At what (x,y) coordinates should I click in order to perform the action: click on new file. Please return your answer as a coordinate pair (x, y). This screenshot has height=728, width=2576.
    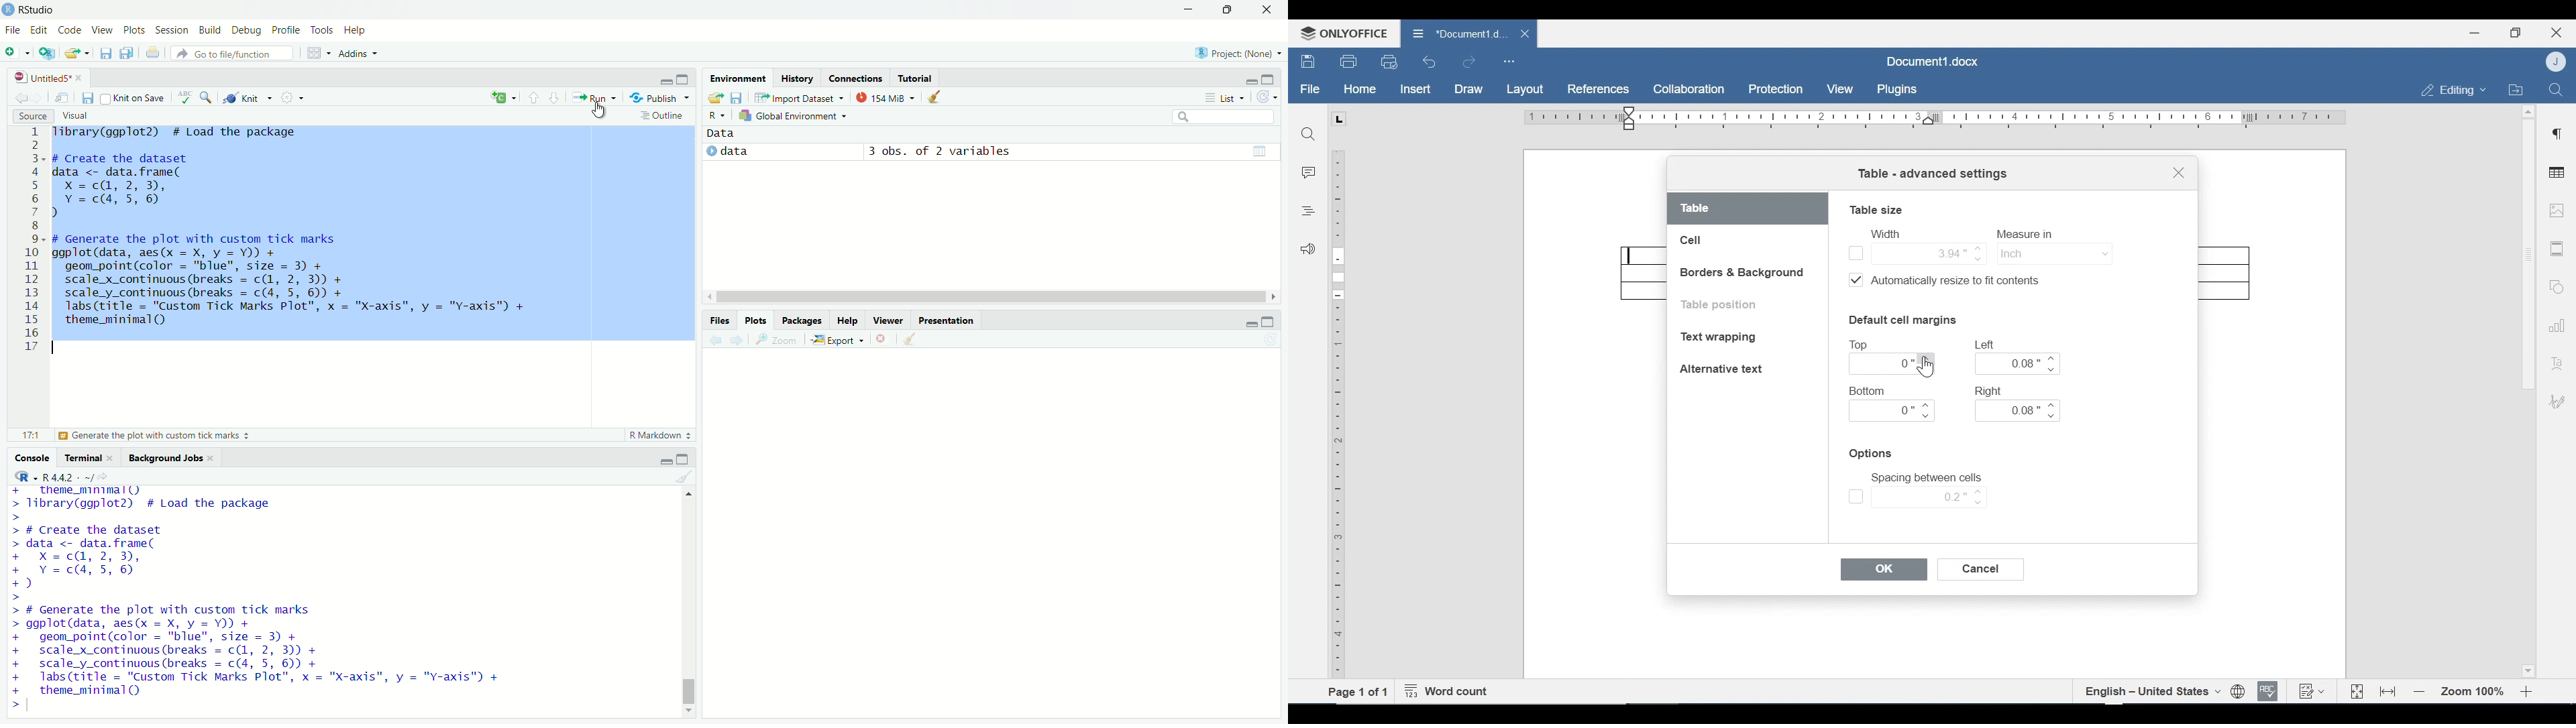
    Looking at the image, I should click on (17, 53).